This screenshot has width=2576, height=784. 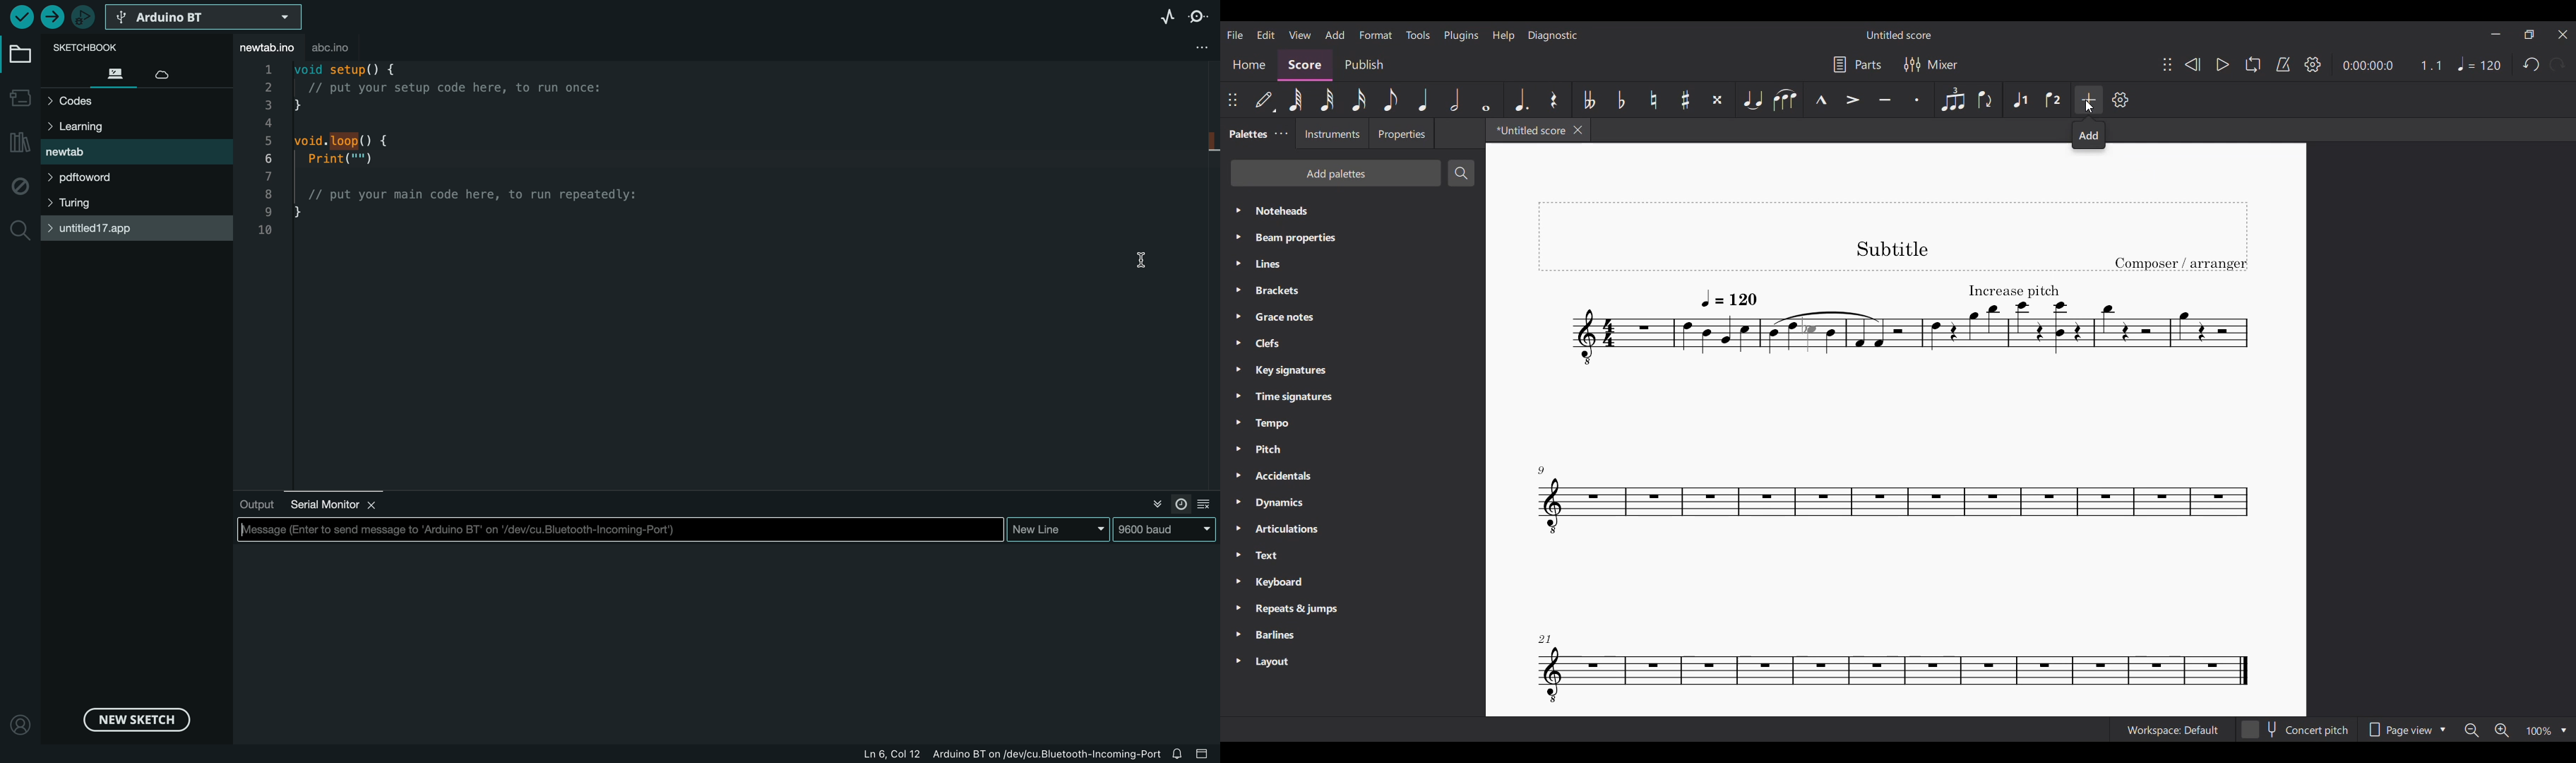 What do you see at coordinates (1461, 35) in the screenshot?
I see `Plugins meu` at bounding box center [1461, 35].